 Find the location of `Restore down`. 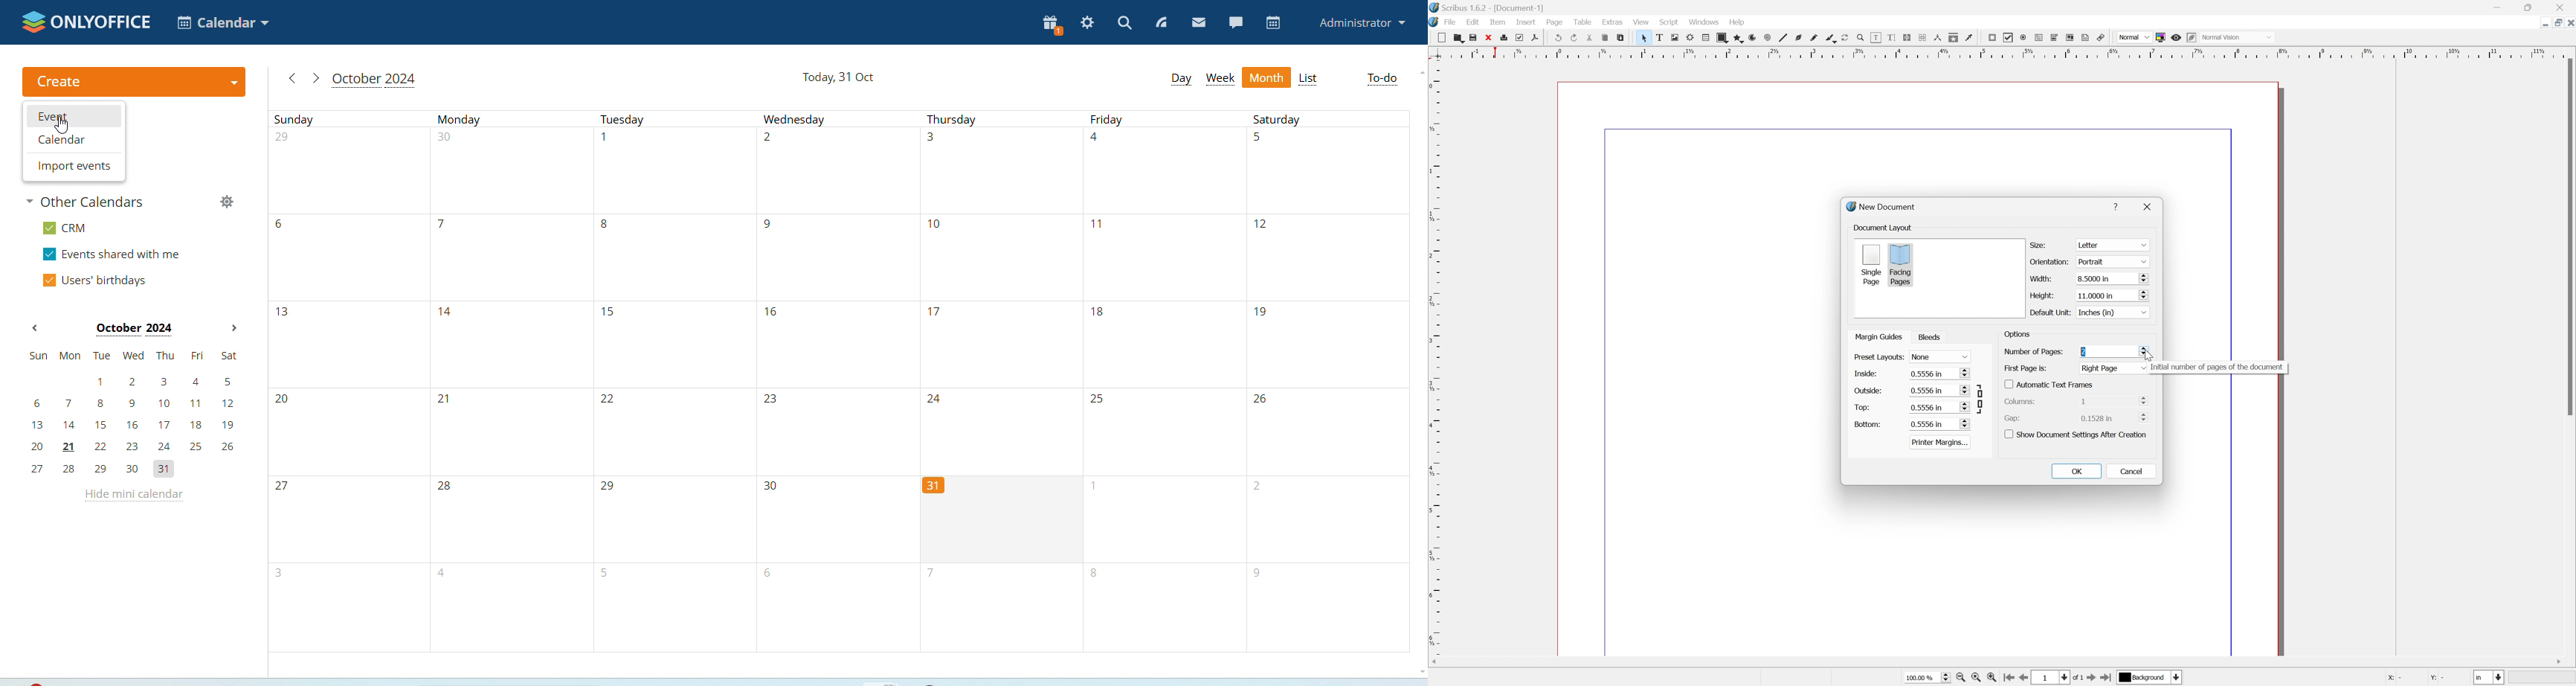

Restore down is located at coordinates (2554, 22).